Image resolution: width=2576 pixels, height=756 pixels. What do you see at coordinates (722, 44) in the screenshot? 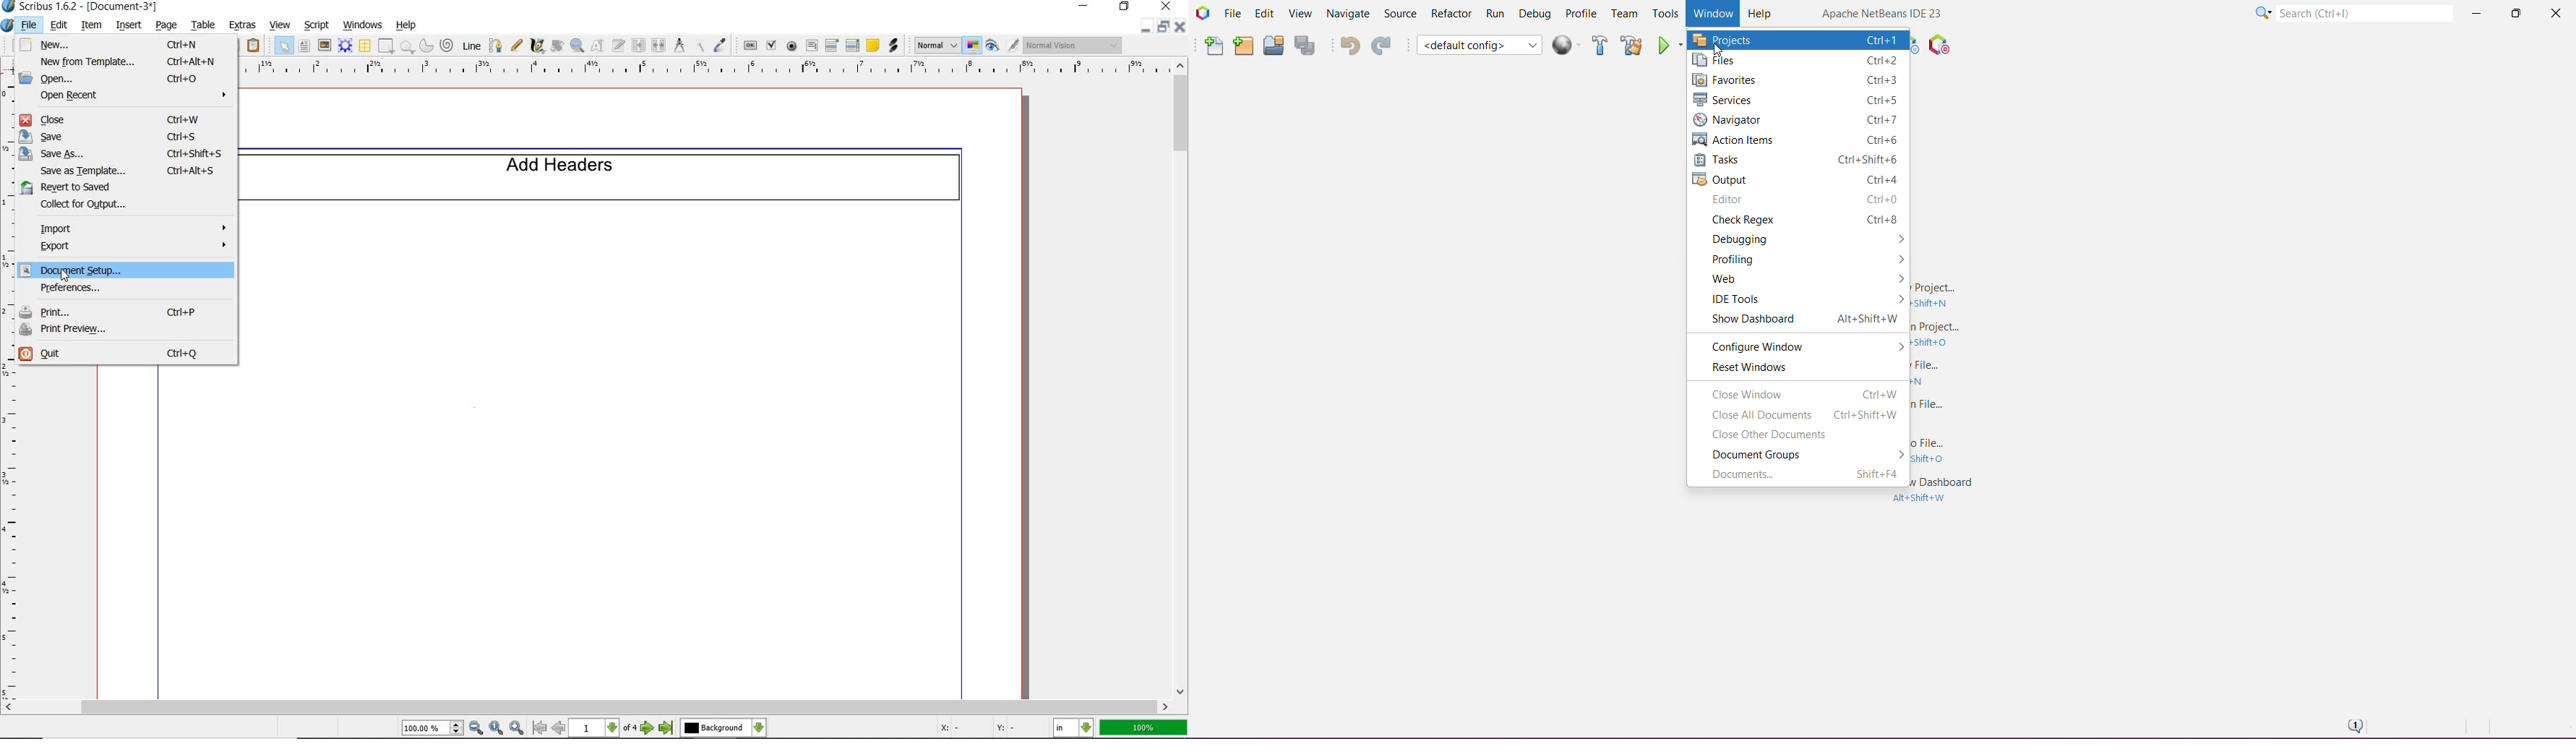
I see `eye dropper` at bounding box center [722, 44].